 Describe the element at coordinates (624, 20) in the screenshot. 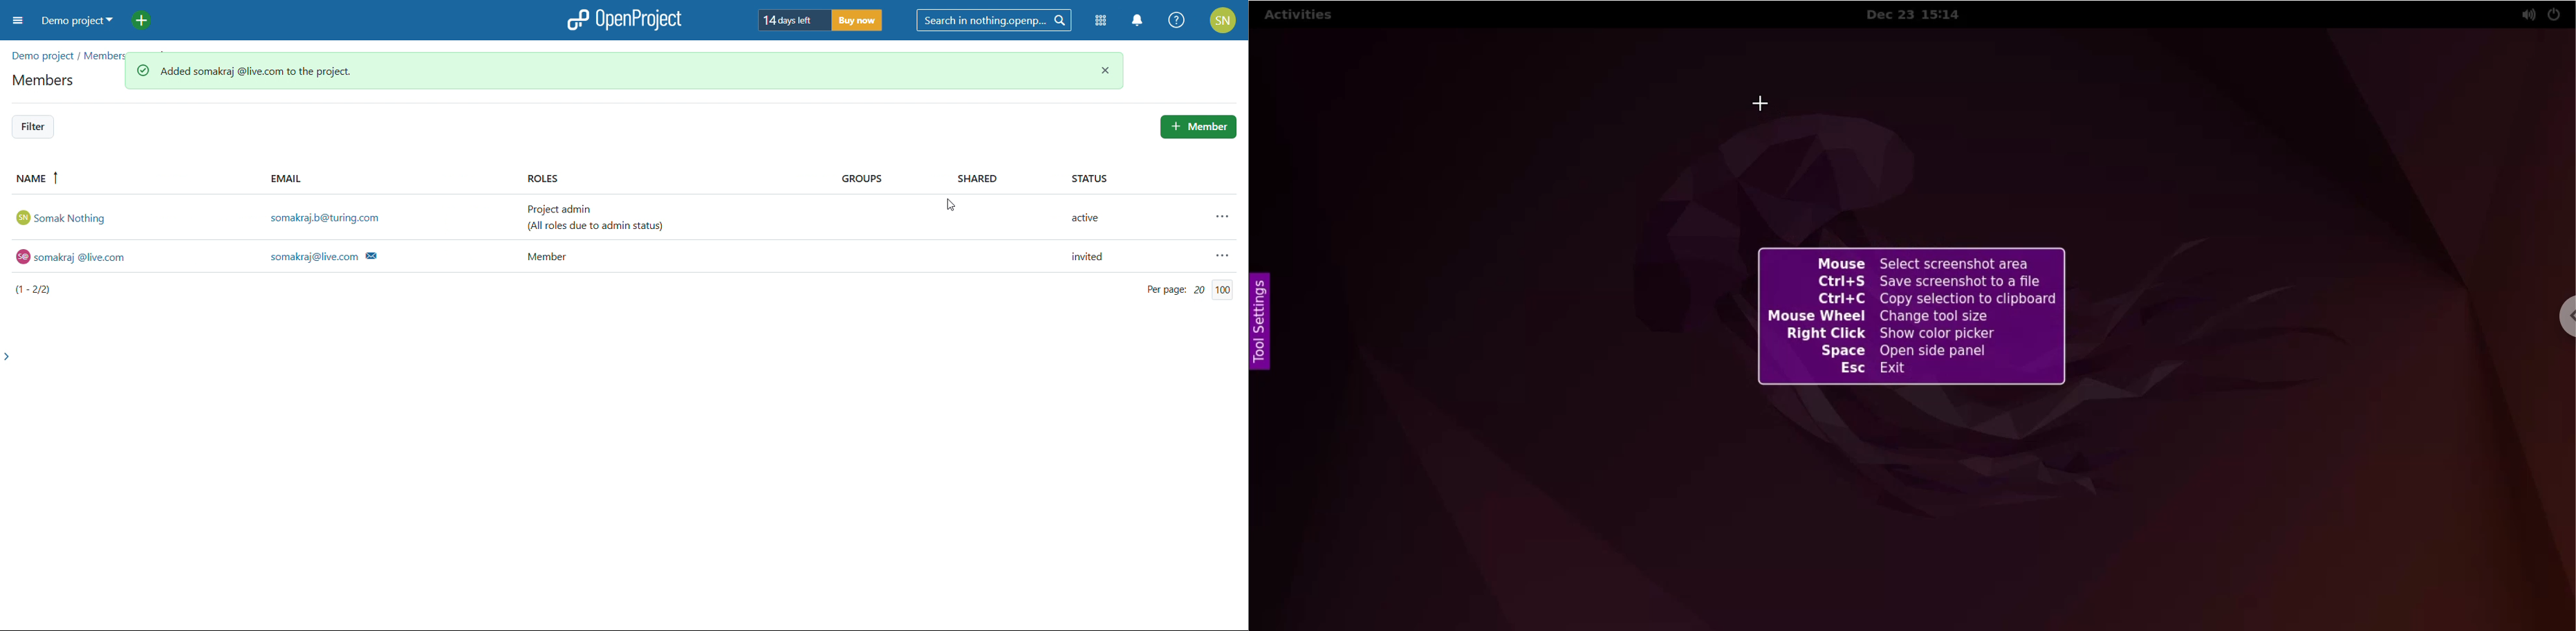

I see `open project` at that location.